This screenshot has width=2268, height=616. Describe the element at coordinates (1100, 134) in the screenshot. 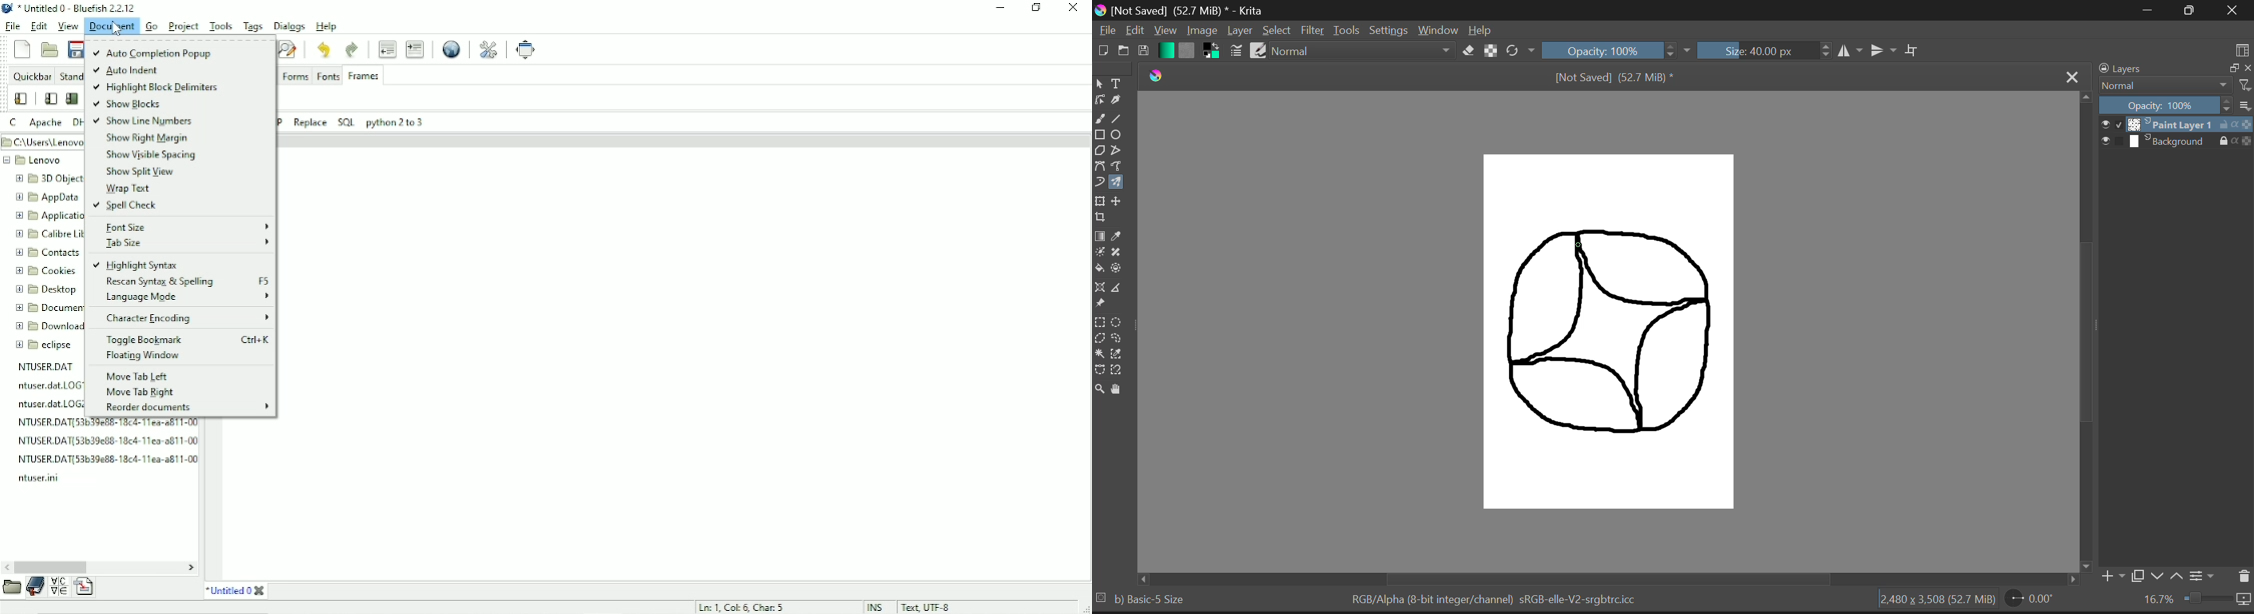

I see `Rectangles` at that location.